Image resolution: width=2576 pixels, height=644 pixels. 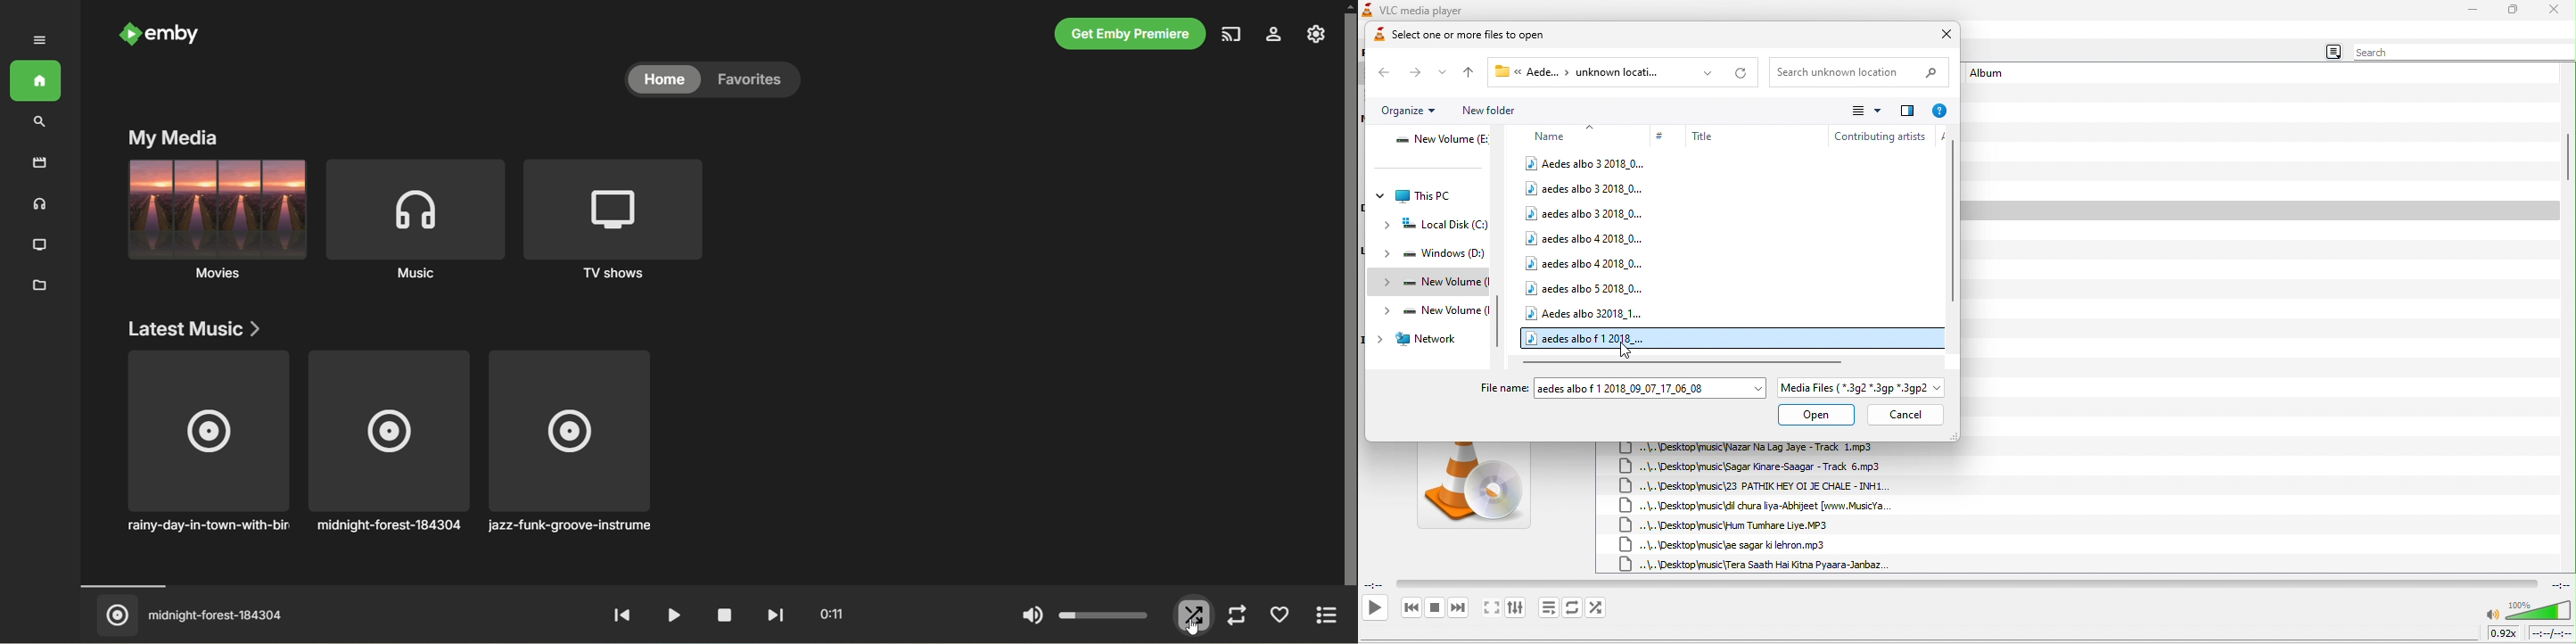 What do you see at coordinates (1317, 34) in the screenshot?
I see `manage emby server` at bounding box center [1317, 34].